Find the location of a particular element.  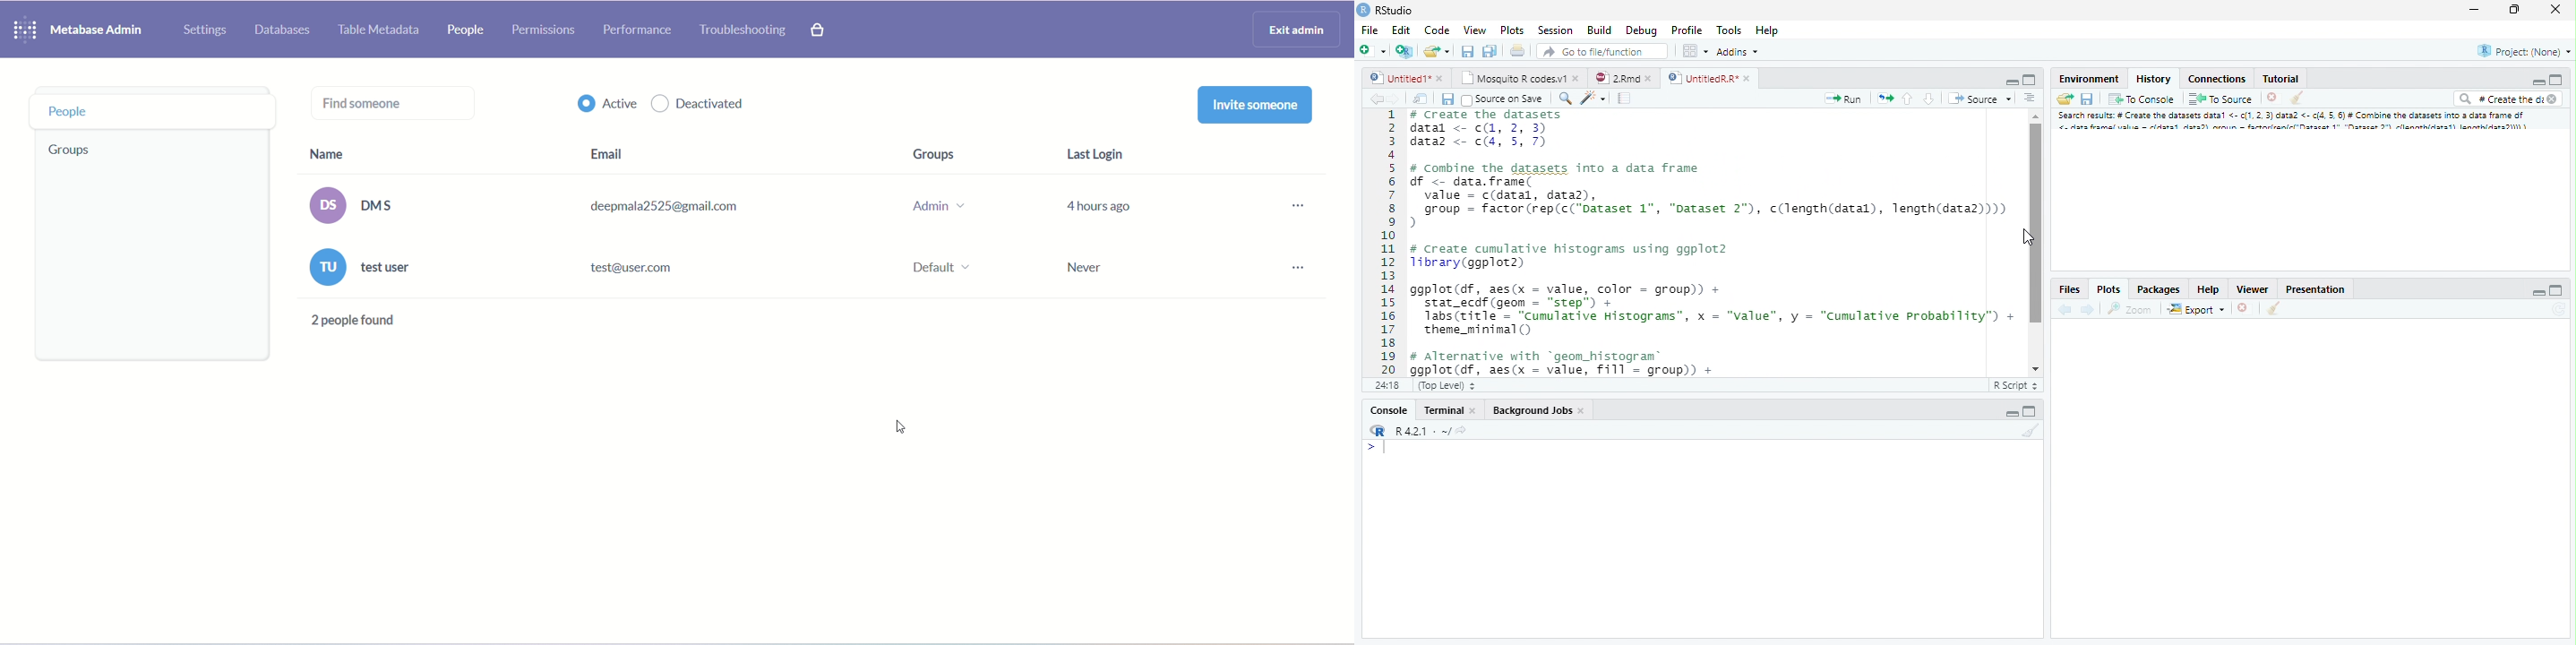

active is located at coordinates (608, 107).